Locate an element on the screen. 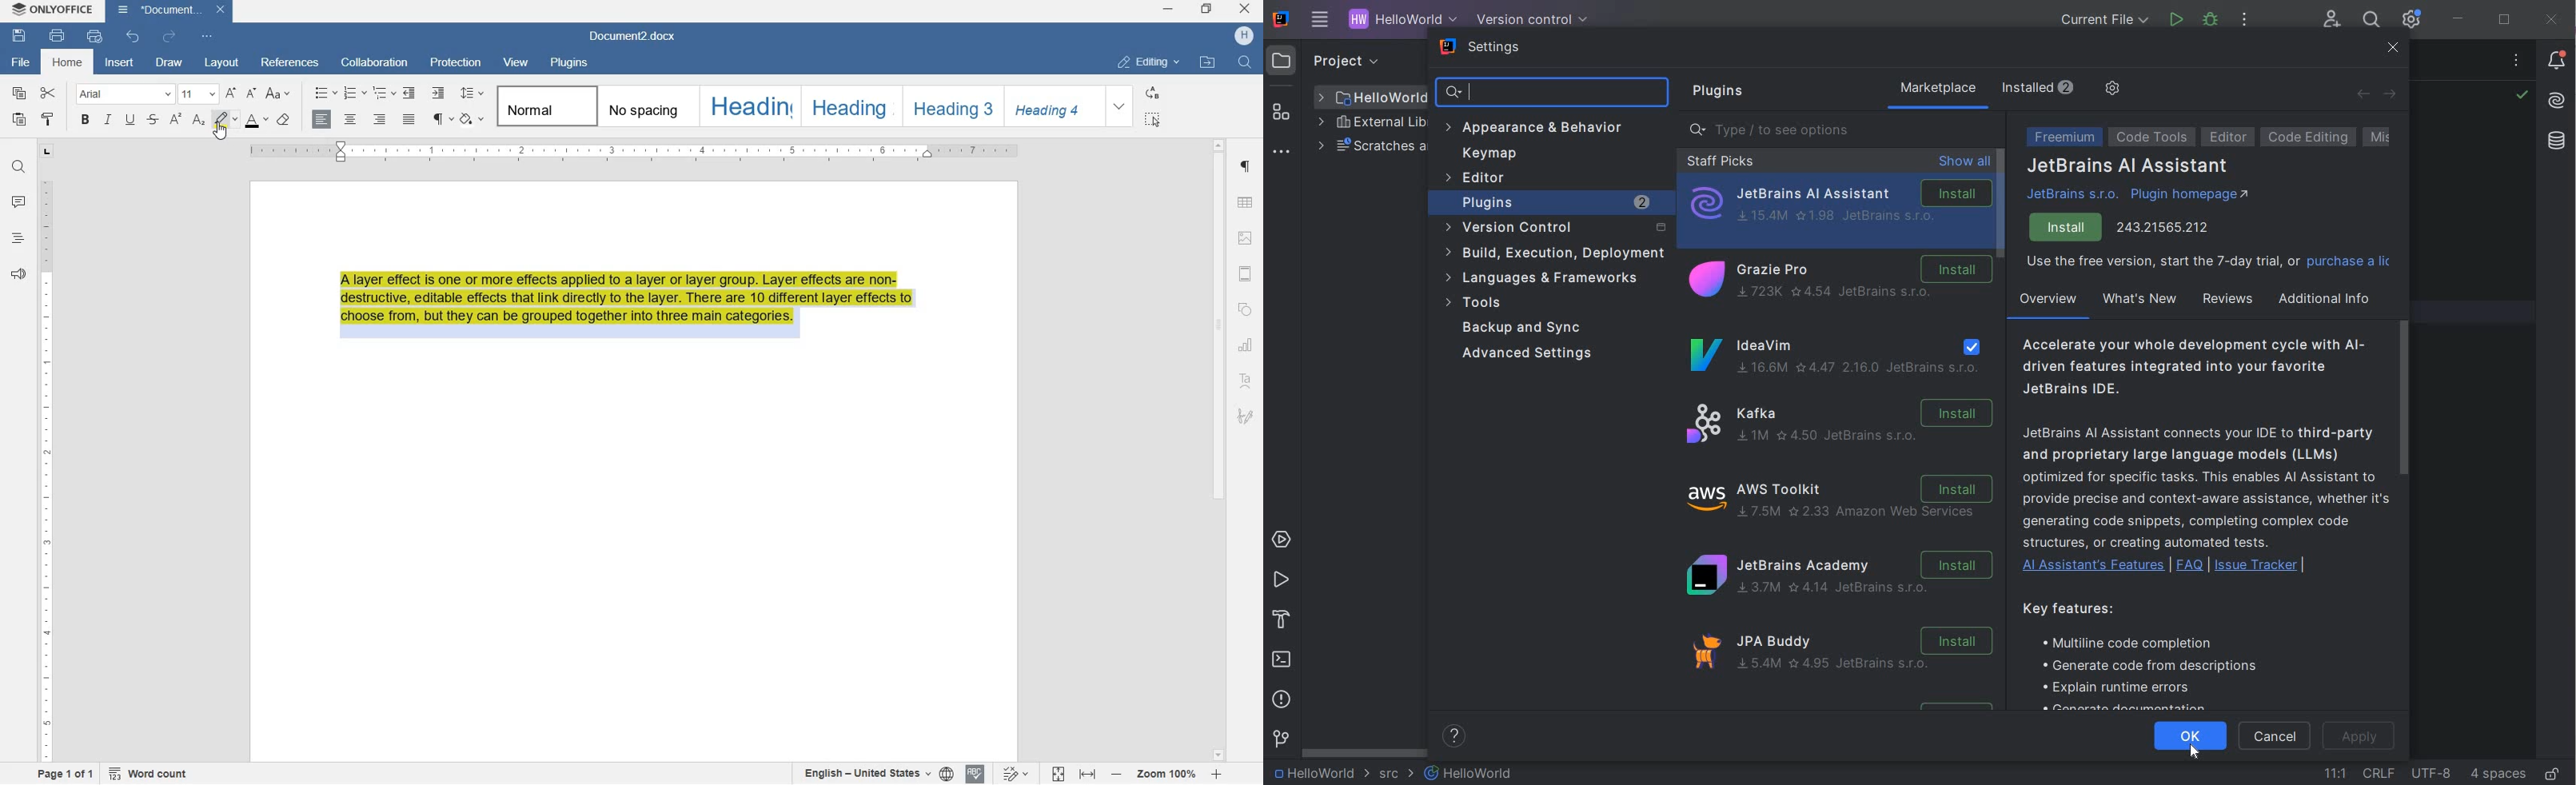 The image size is (2576, 812). IDE AND PROJECT SETTINGS is located at coordinates (2410, 20).